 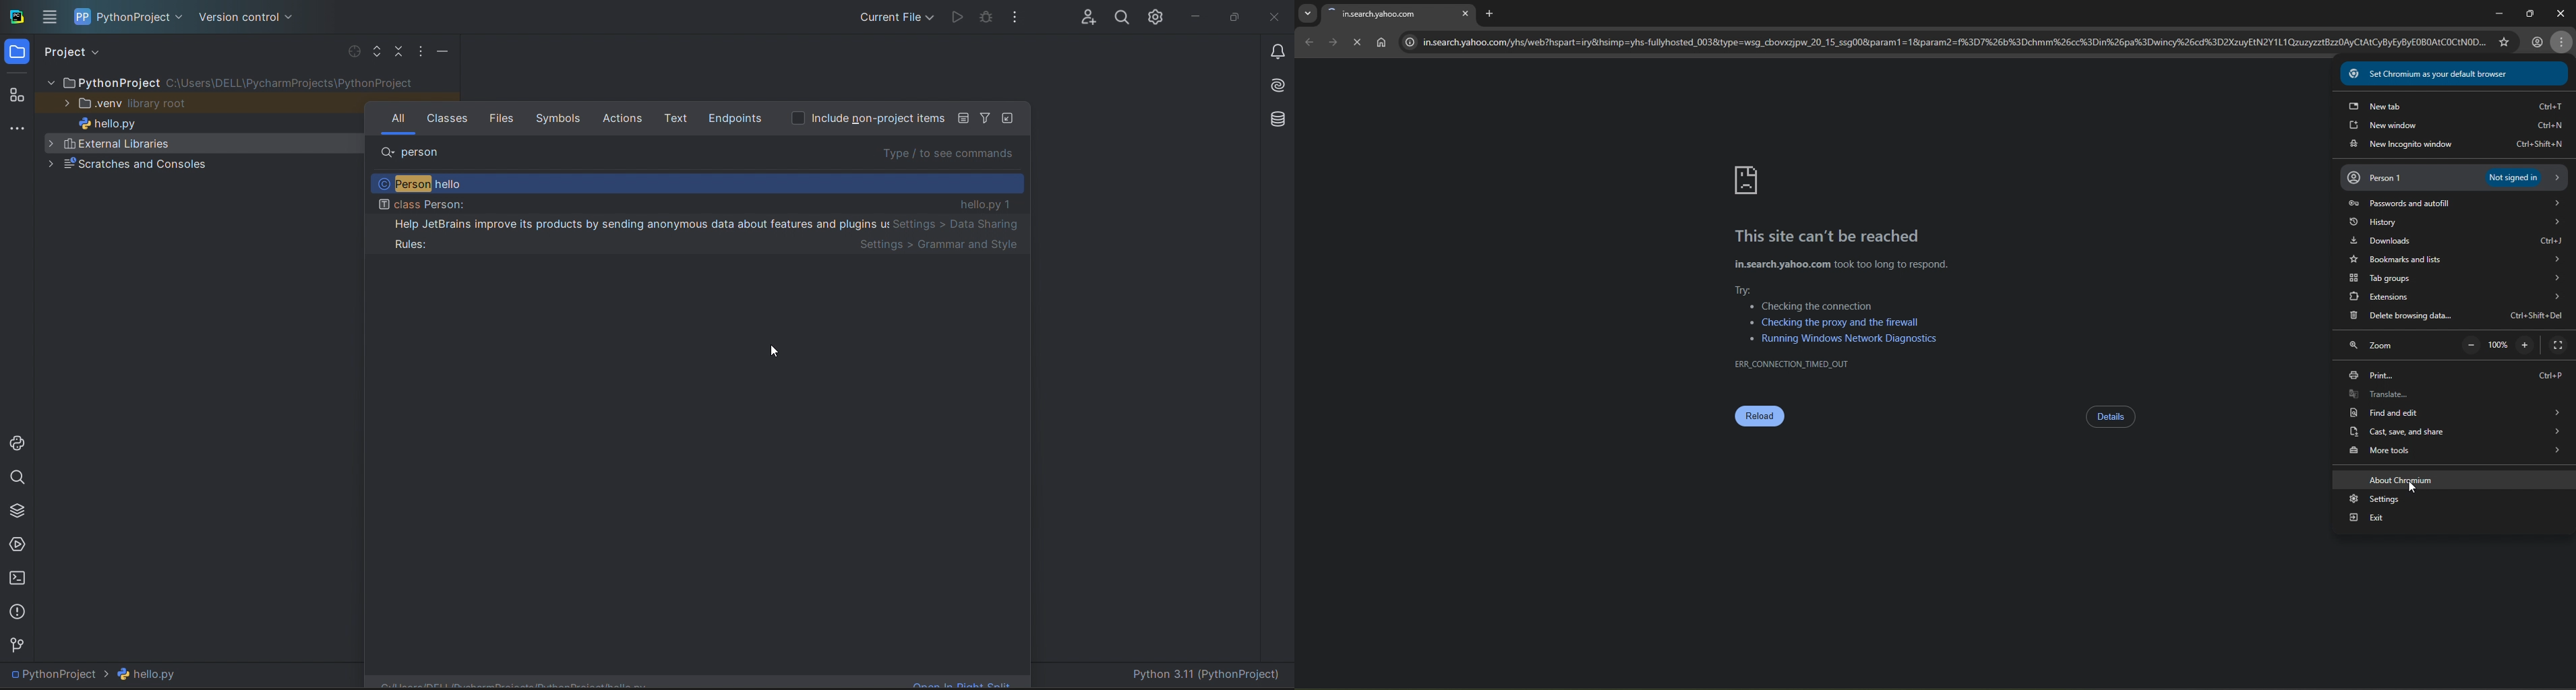 I want to click on New Incognito window, so click(x=2453, y=145).